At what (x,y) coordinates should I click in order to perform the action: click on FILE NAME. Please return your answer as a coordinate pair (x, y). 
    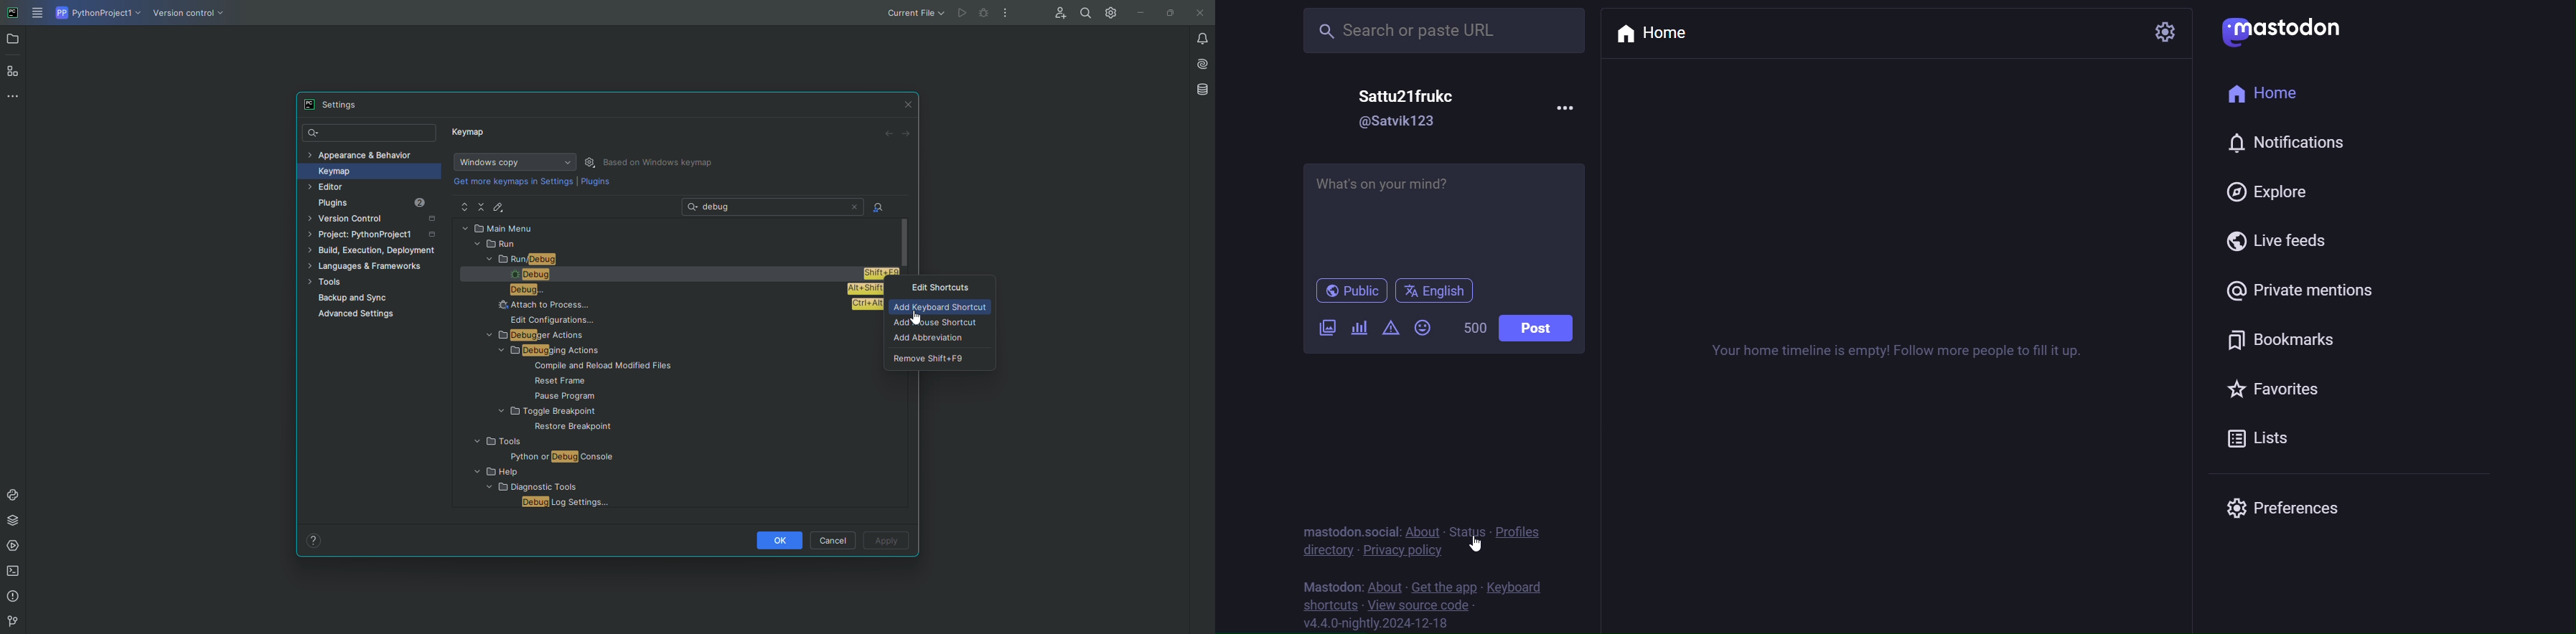
    Looking at the image, I should click on (608, 381).